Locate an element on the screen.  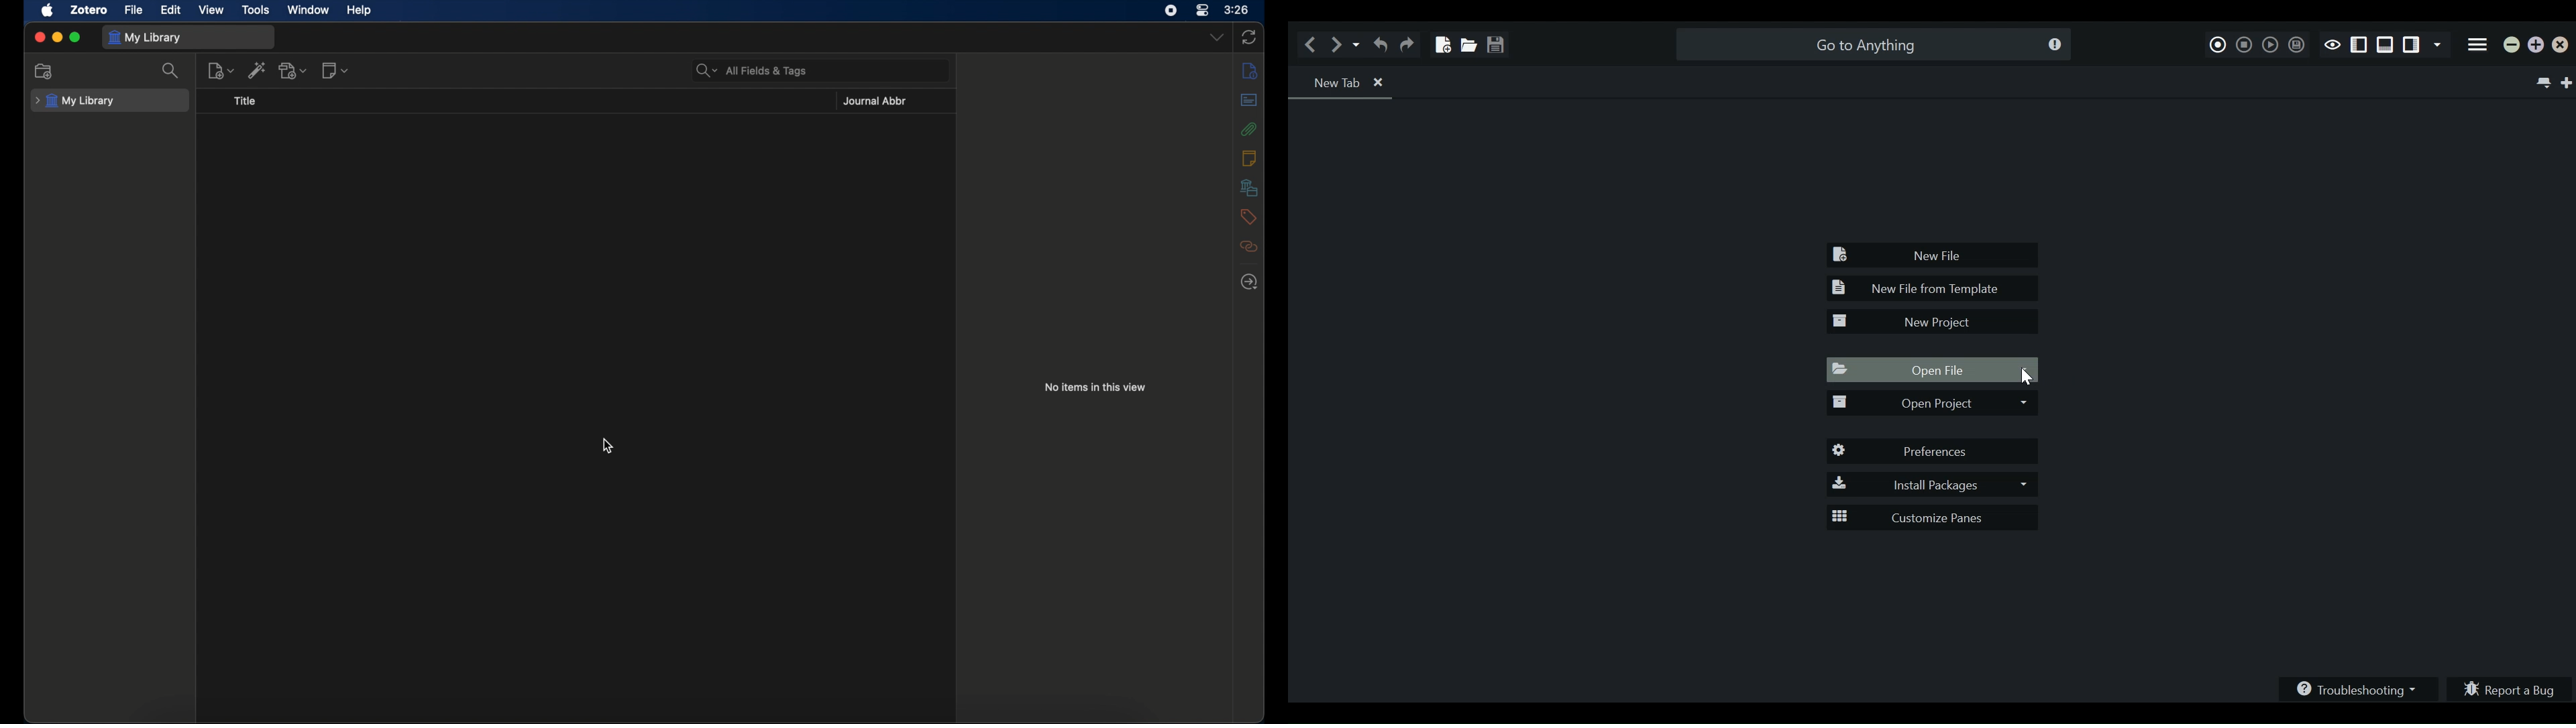
screen recorder is located at coordinates (1171, 10).